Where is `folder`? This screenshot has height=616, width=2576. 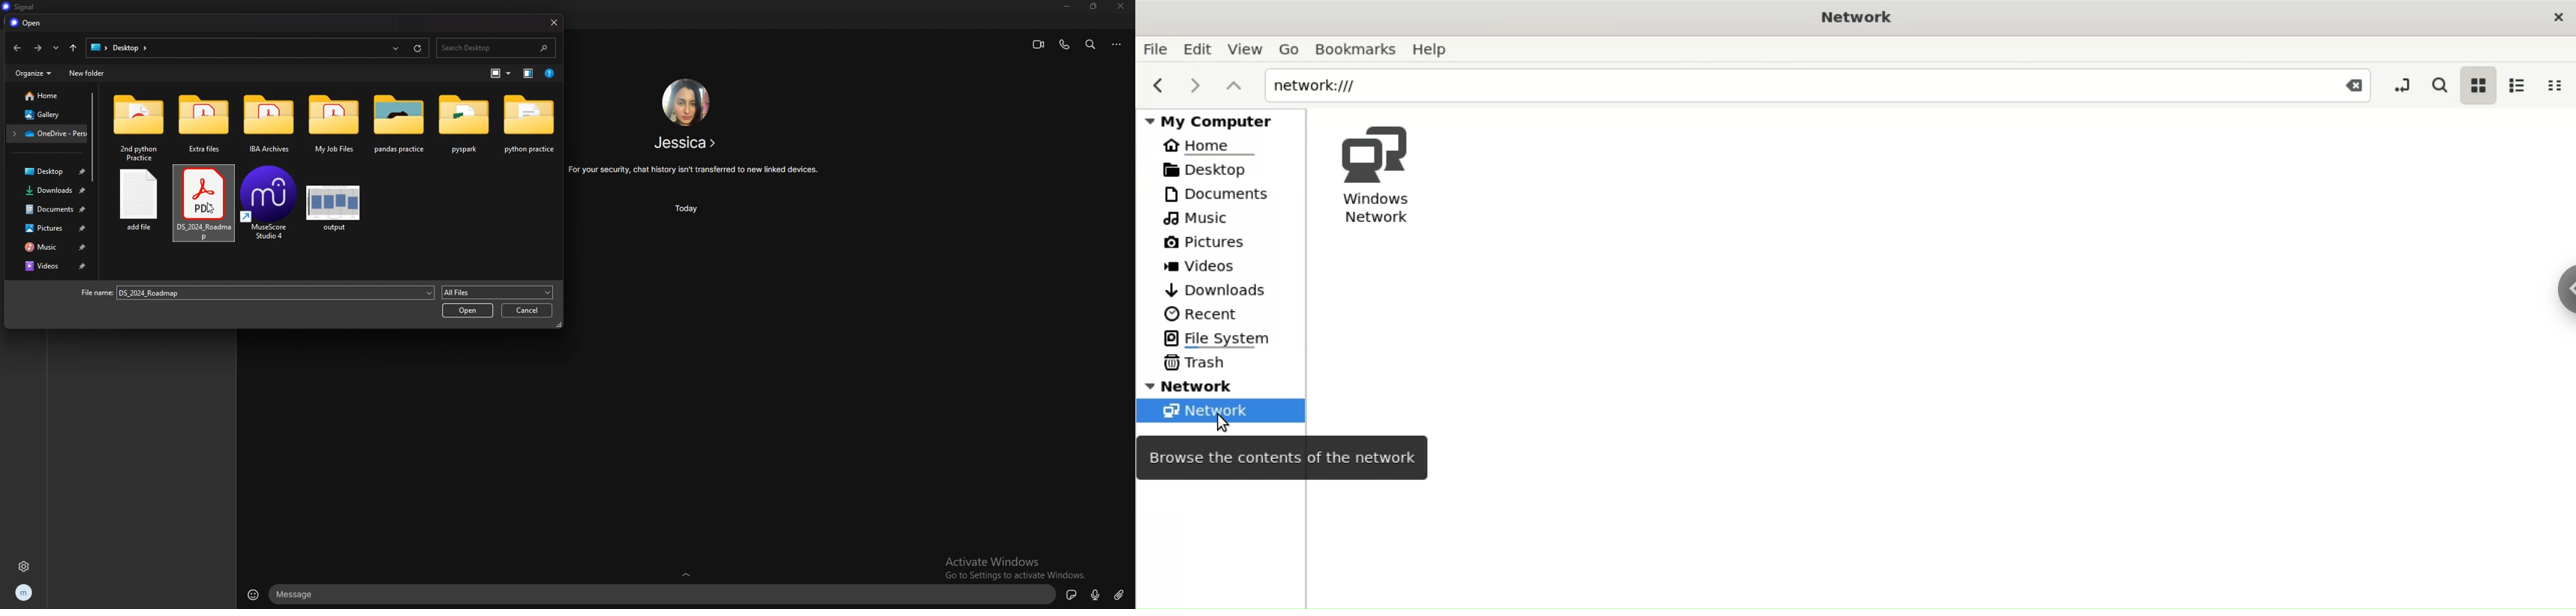
folder is located at coordinates (464, 124).